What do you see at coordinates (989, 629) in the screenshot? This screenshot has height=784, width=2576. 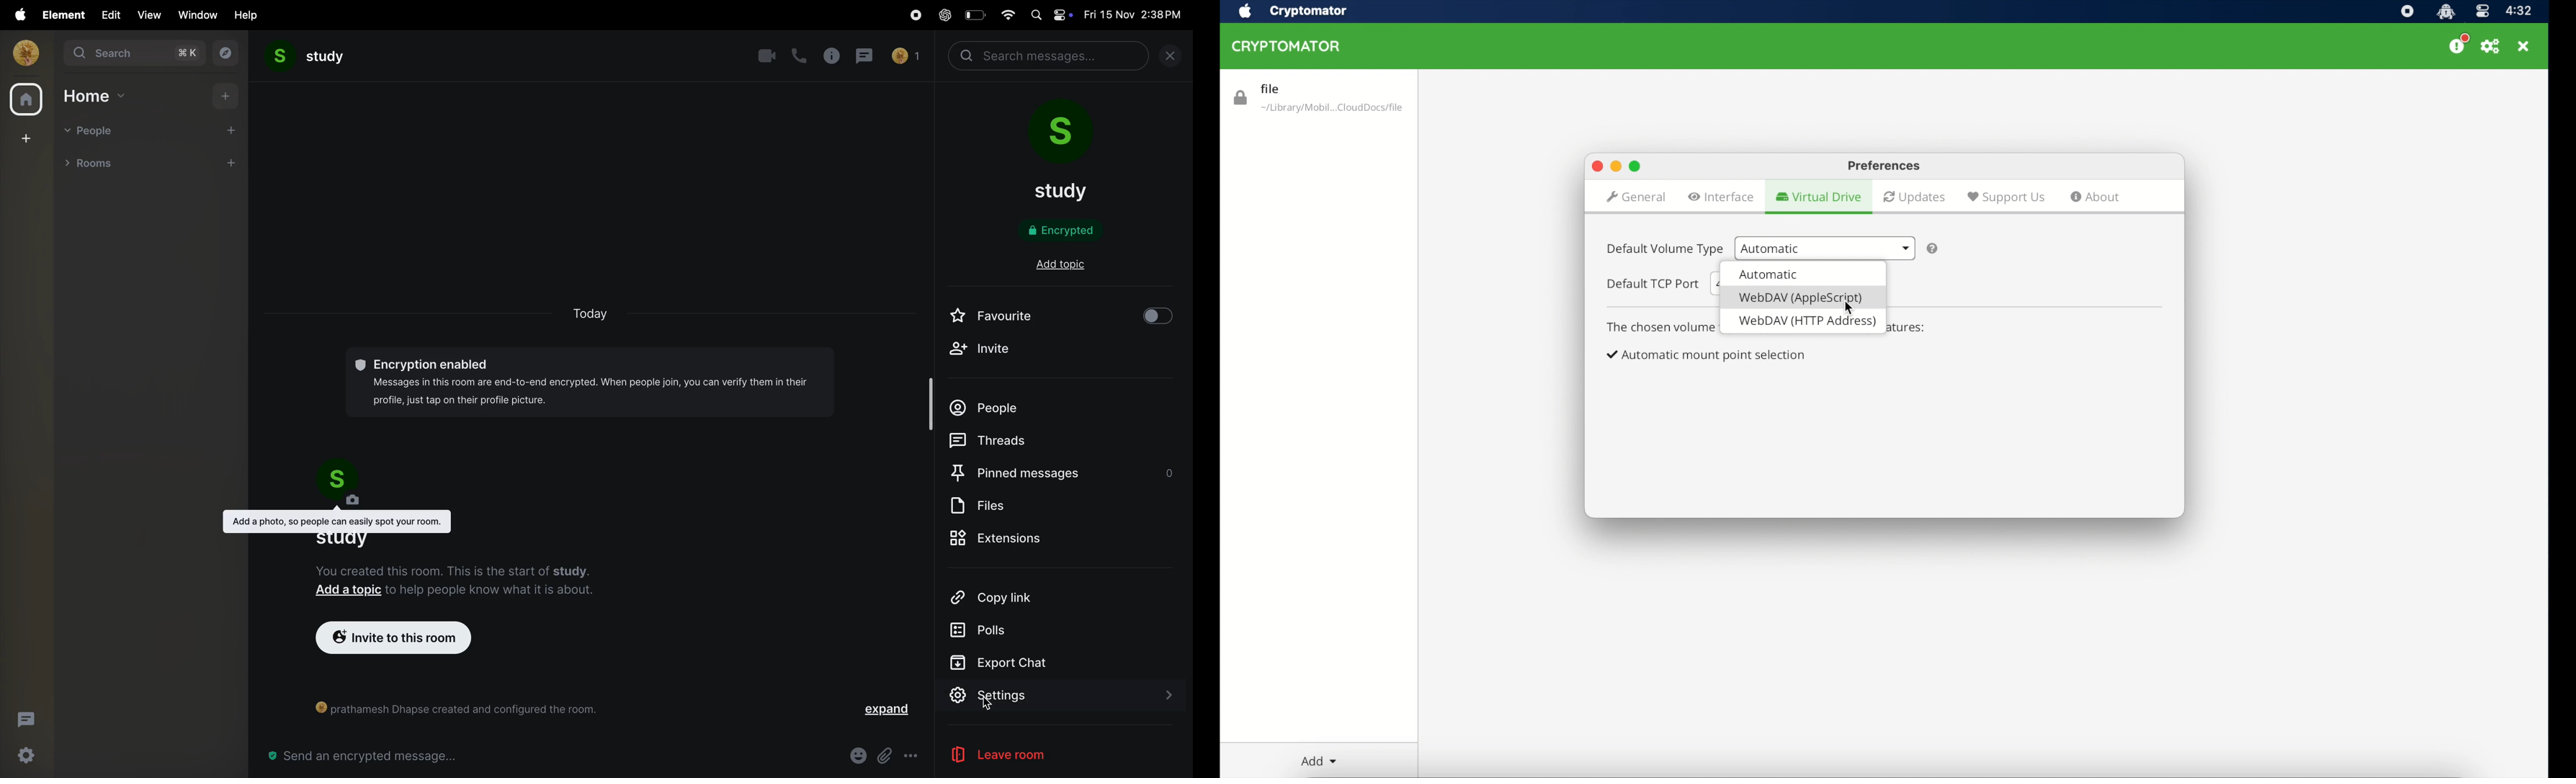 I see `polls` at bounding box center [989, 629].